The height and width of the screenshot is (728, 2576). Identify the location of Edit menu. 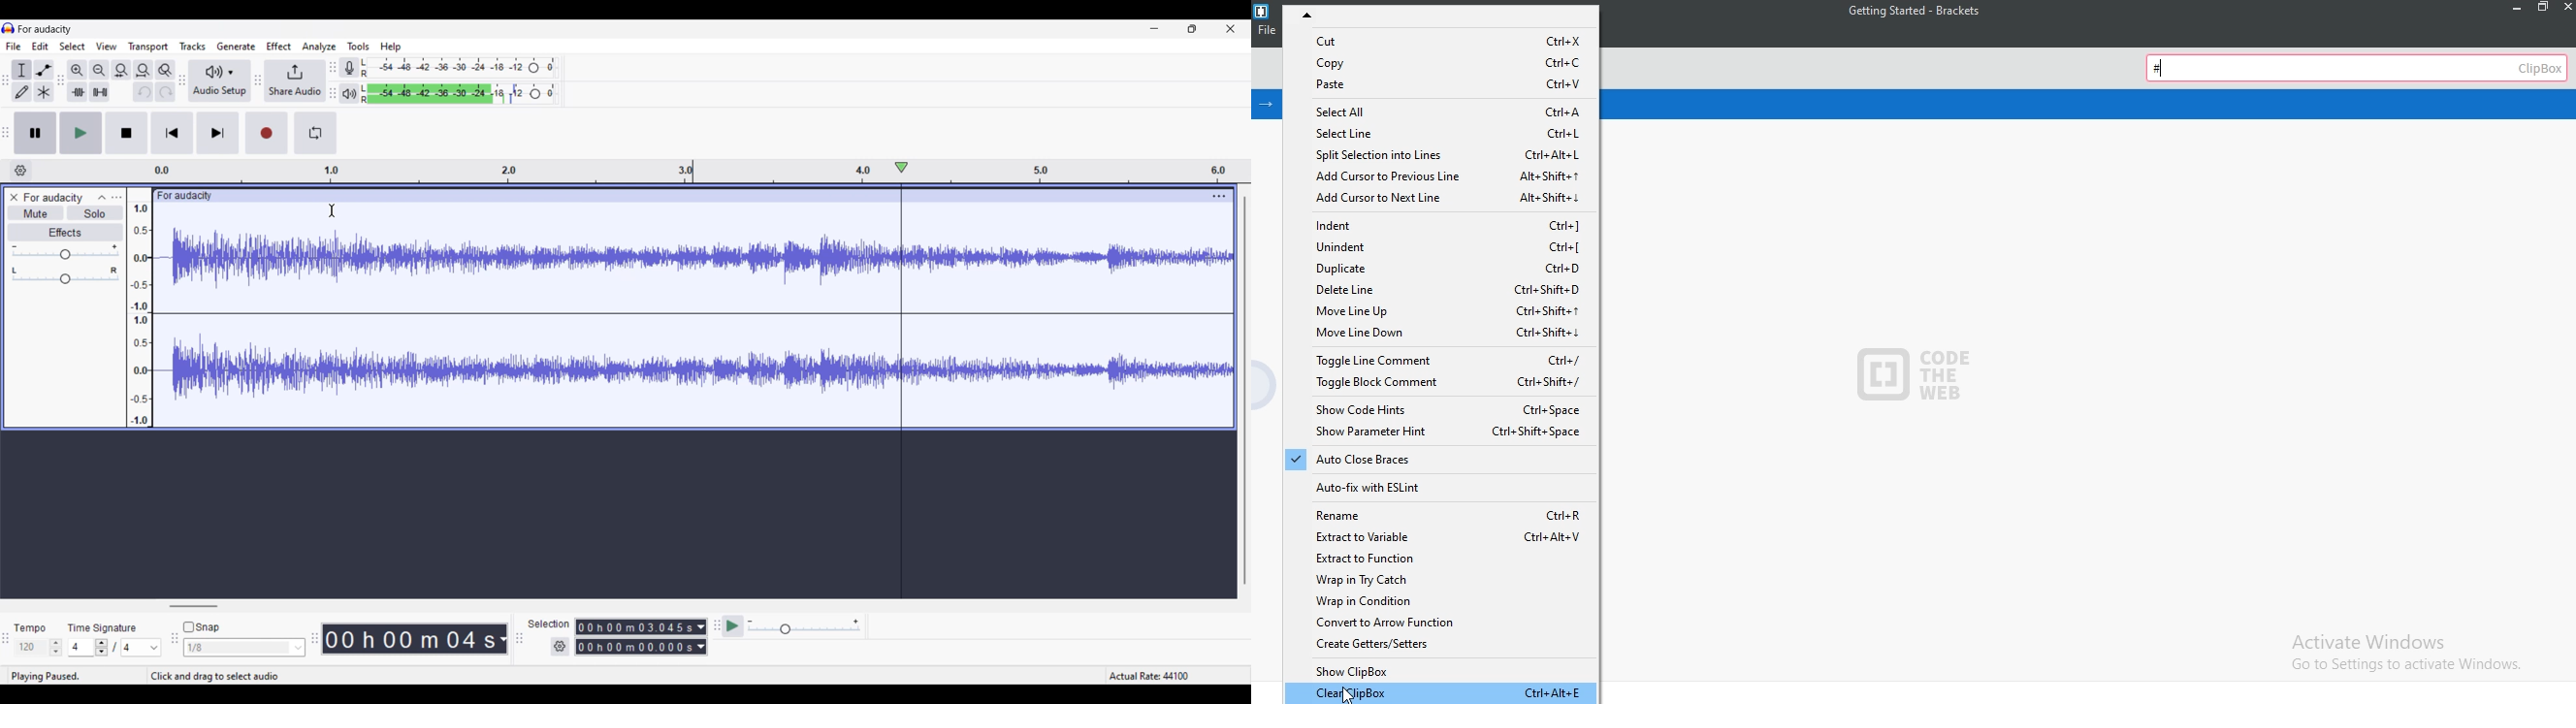
(40, 46).